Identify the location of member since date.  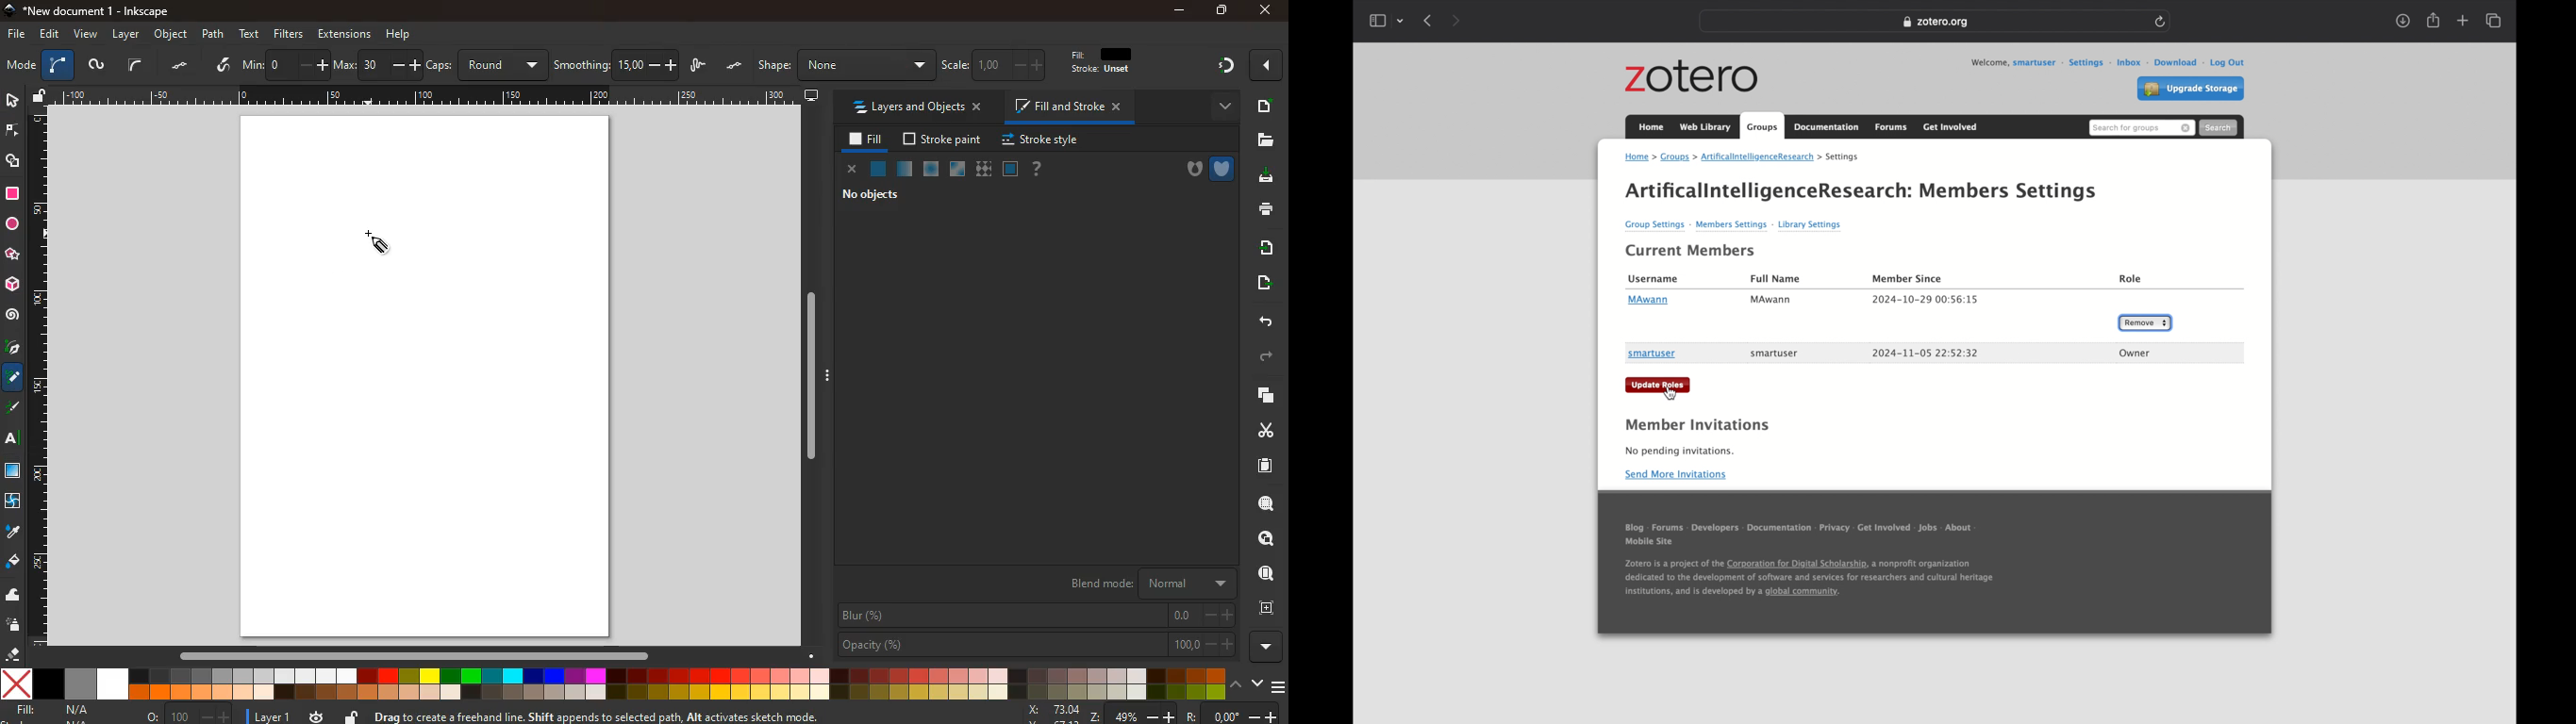
(1926, 353).